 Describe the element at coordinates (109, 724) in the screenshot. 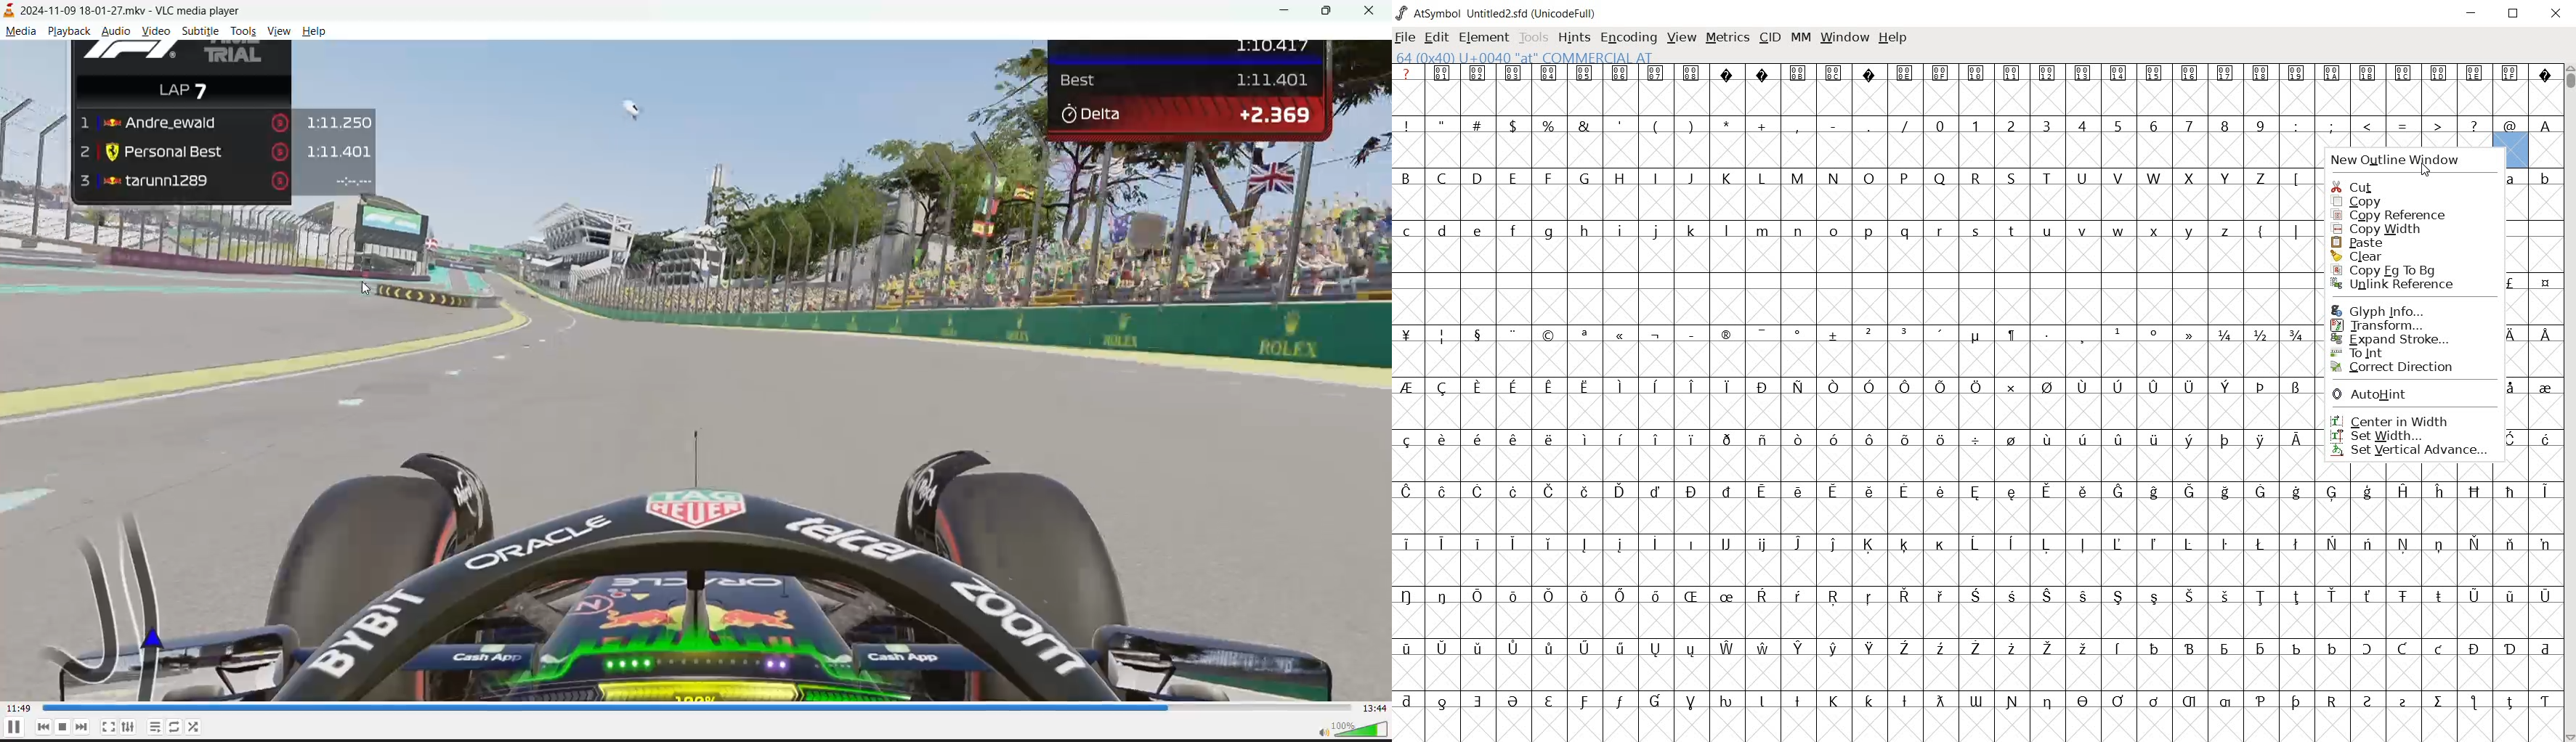

I see `fullscreen` at that location.